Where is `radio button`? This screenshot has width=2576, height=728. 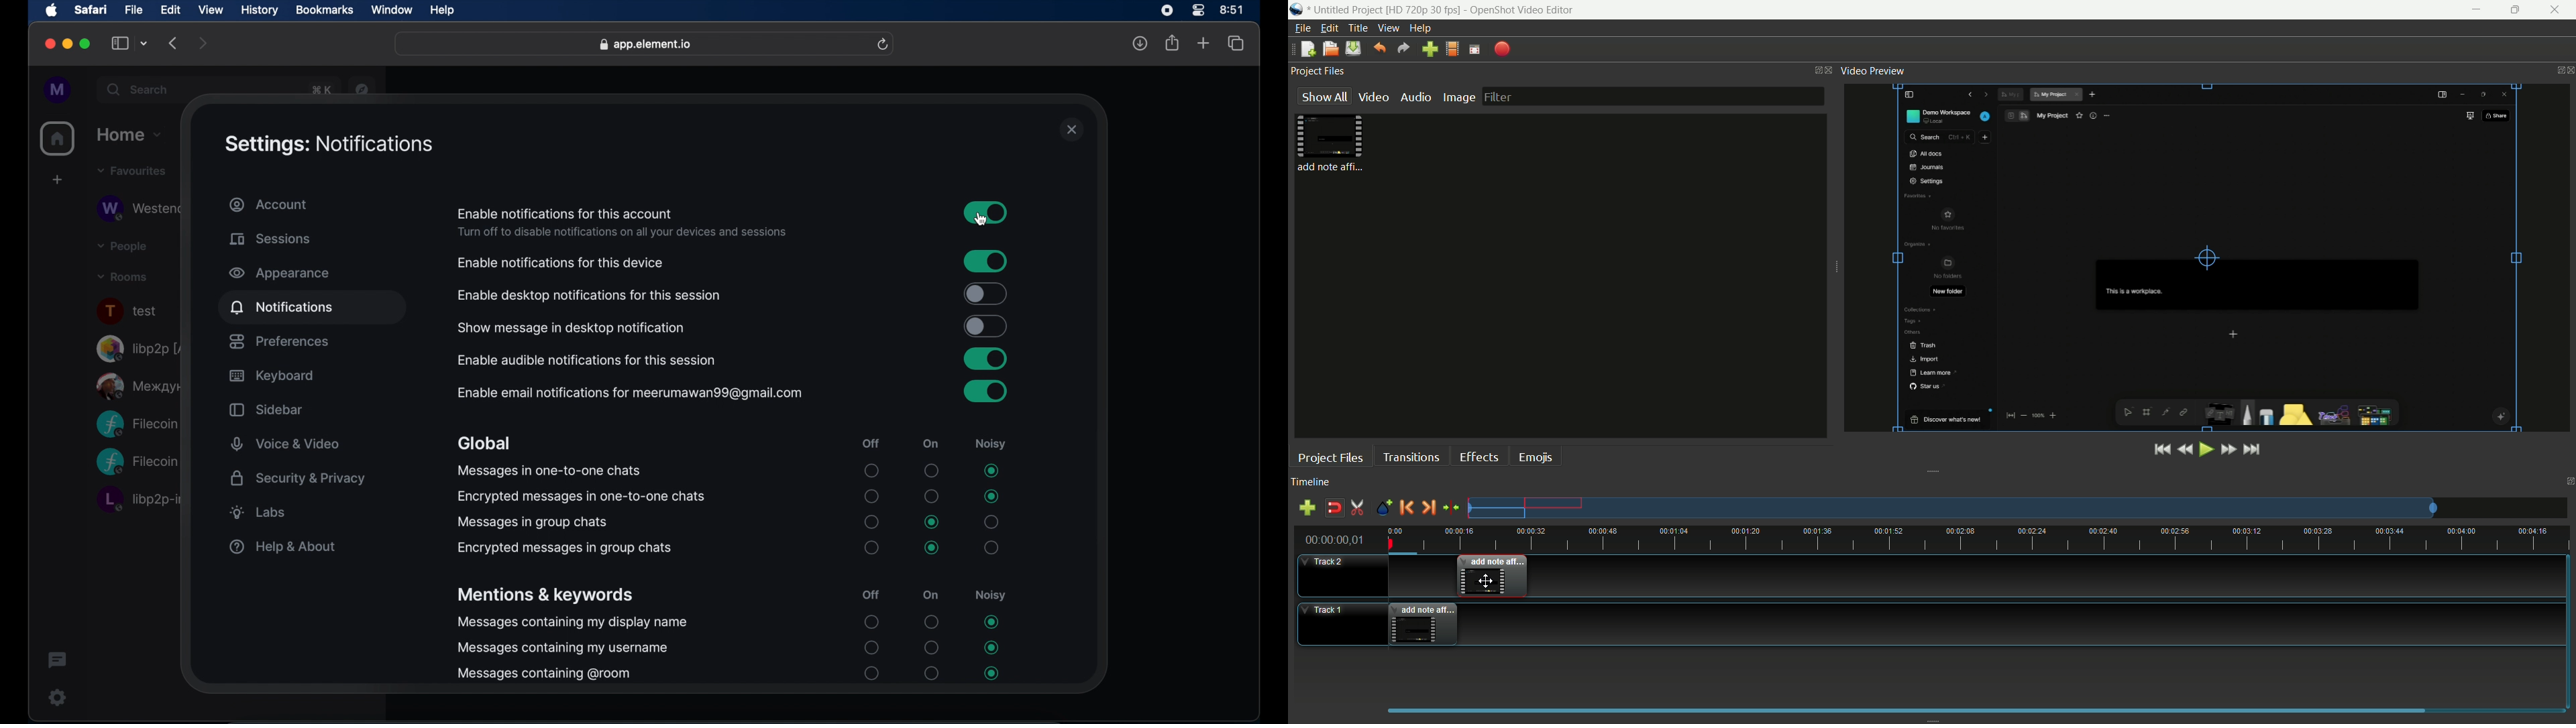
radio button is located at coordinates (991, 548).